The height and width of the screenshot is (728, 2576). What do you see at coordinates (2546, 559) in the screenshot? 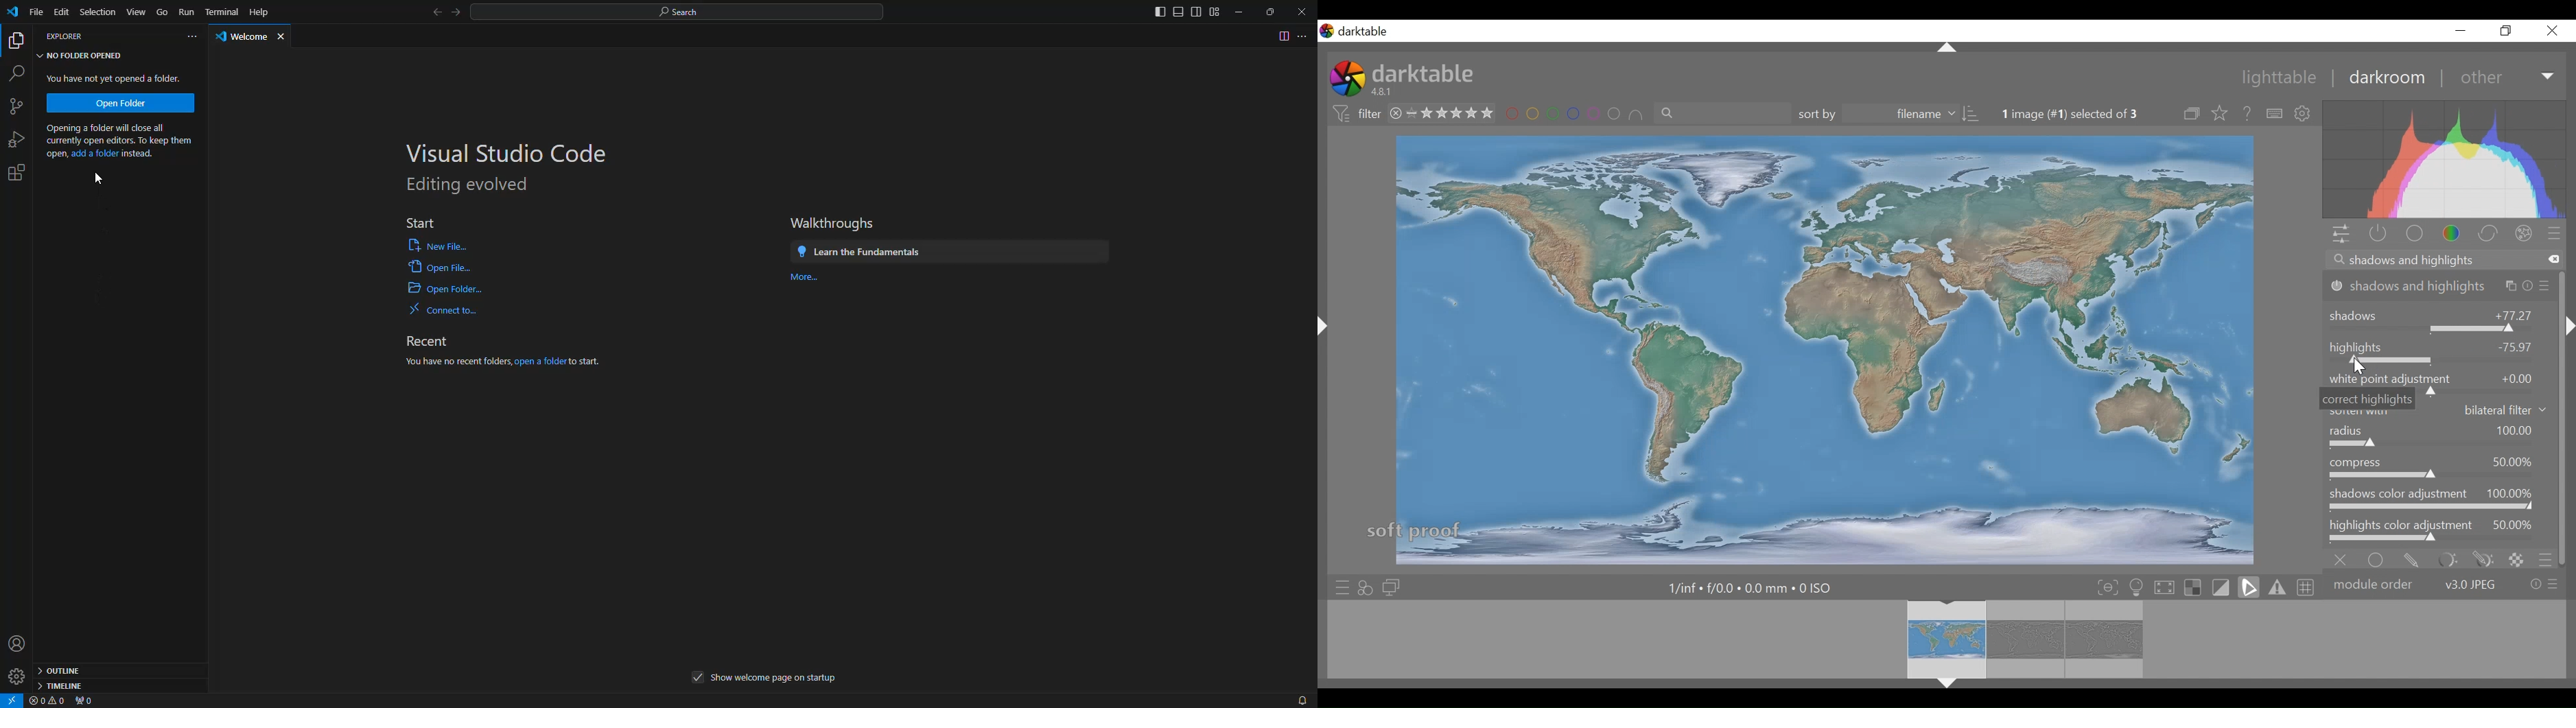
I see `blending options` at bounding box center [2546, 559].